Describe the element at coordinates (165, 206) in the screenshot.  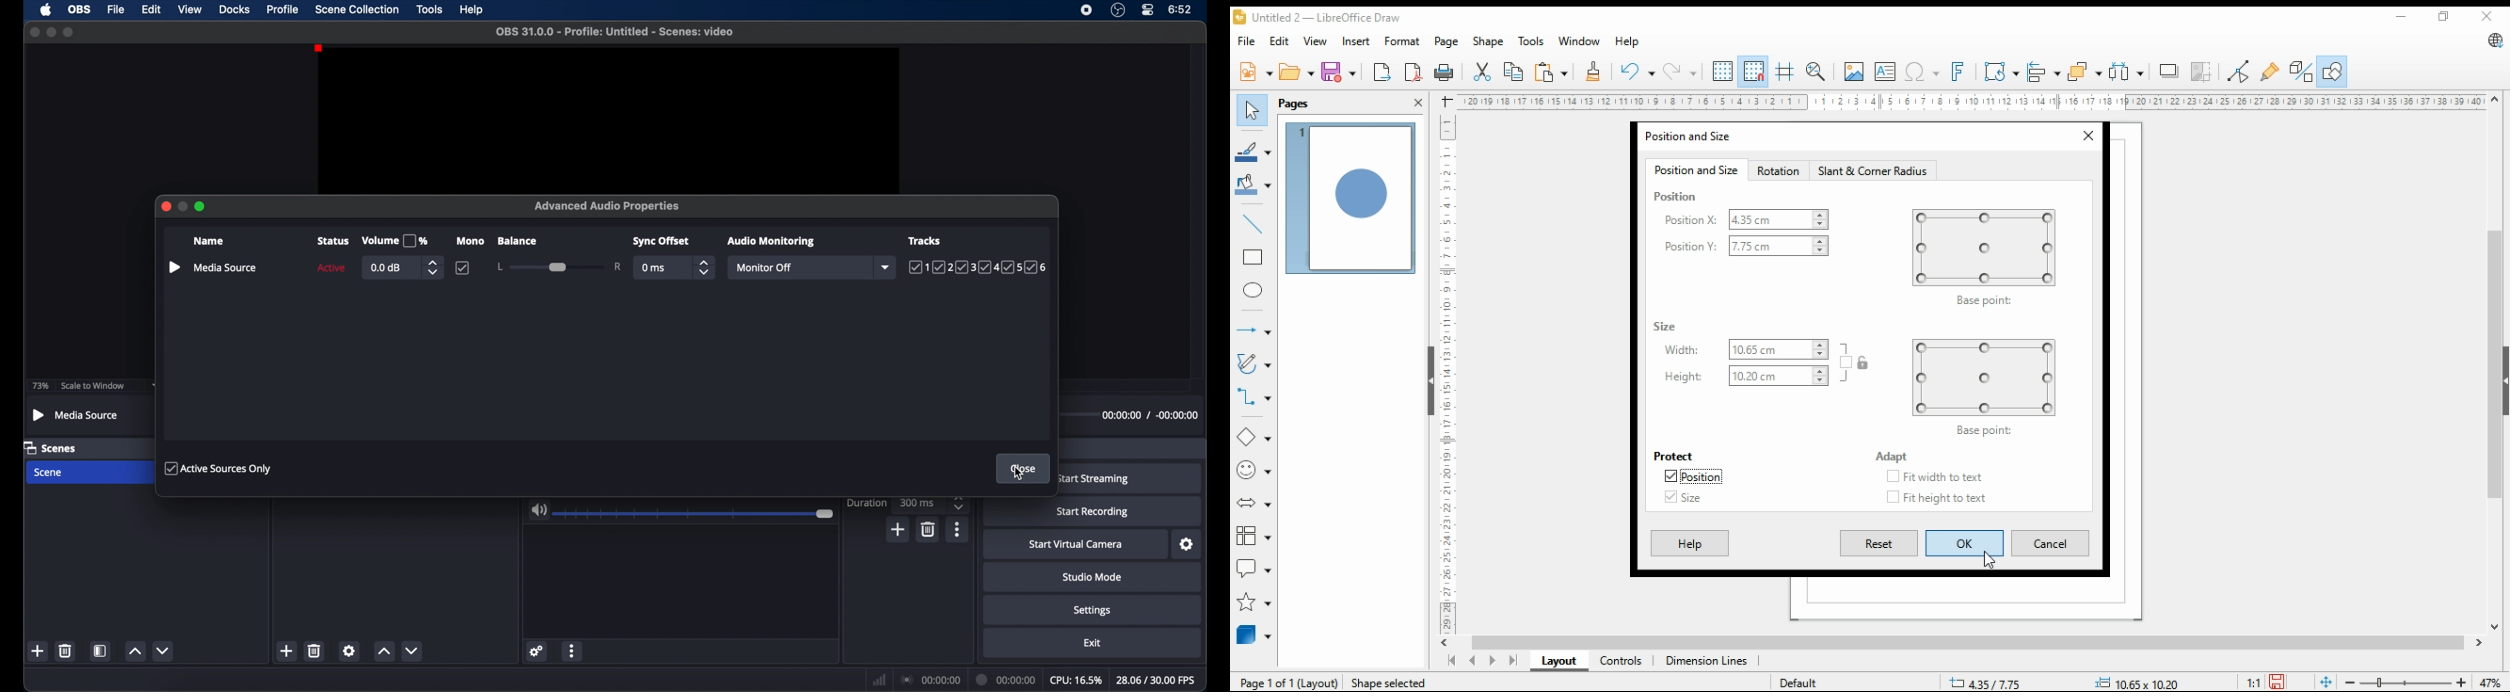
I see `close` at that location.